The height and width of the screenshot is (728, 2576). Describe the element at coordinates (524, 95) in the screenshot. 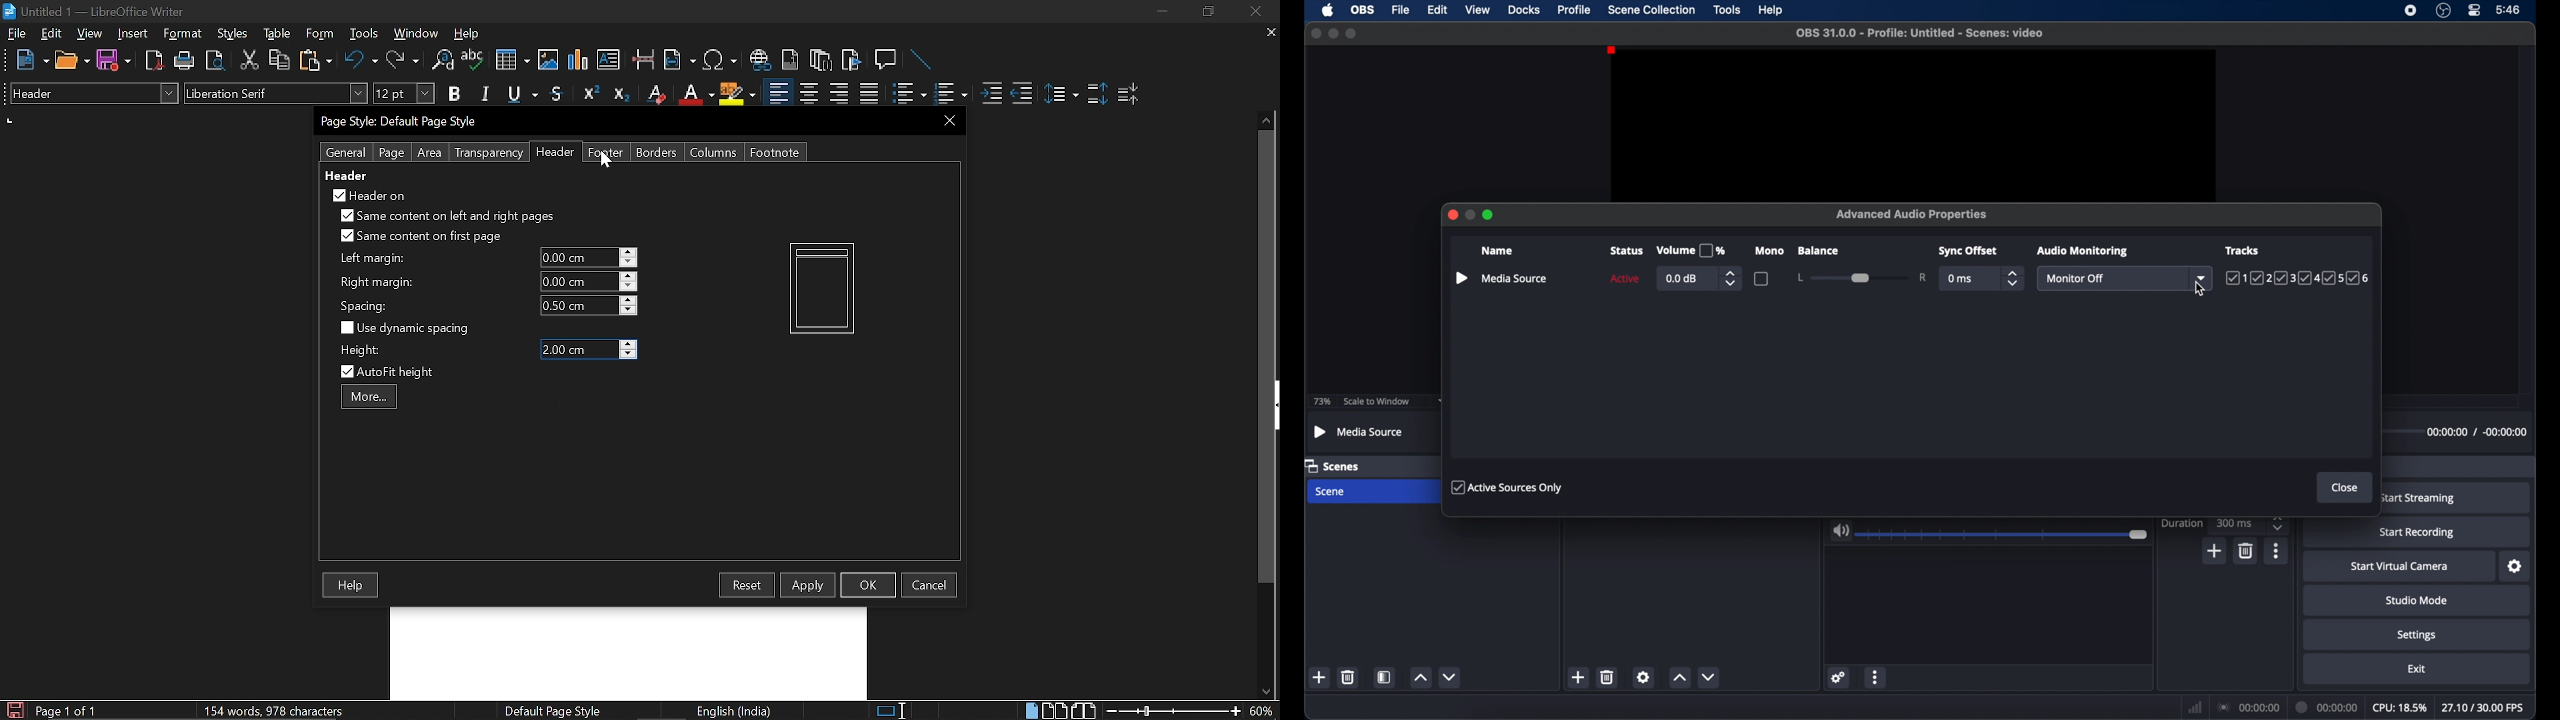

I see `Underline` at that location.